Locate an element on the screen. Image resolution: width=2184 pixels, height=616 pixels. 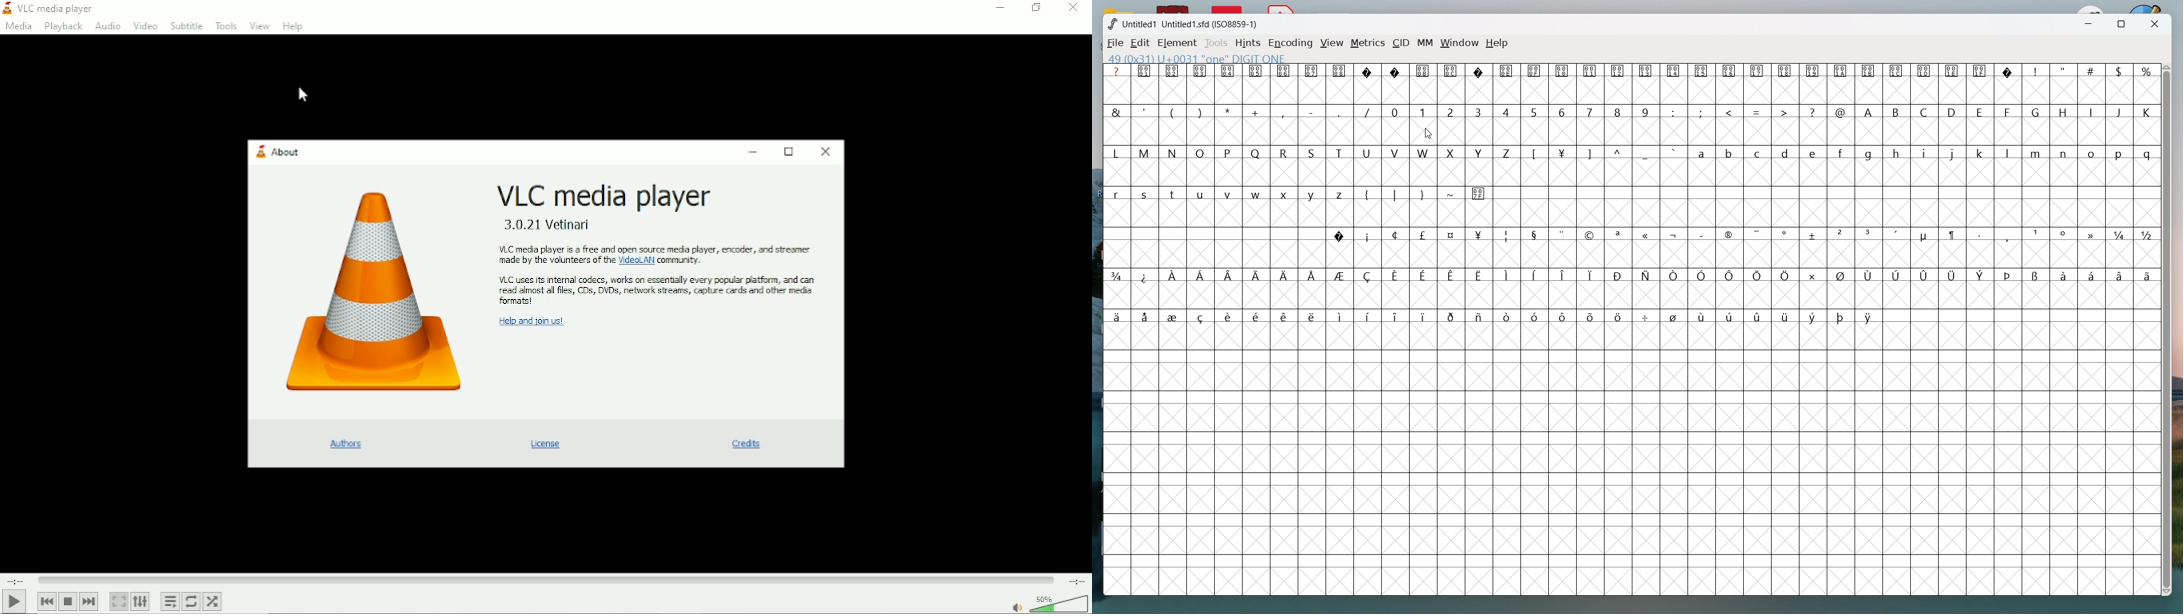
symbol is located at coordinates (1479, 193).